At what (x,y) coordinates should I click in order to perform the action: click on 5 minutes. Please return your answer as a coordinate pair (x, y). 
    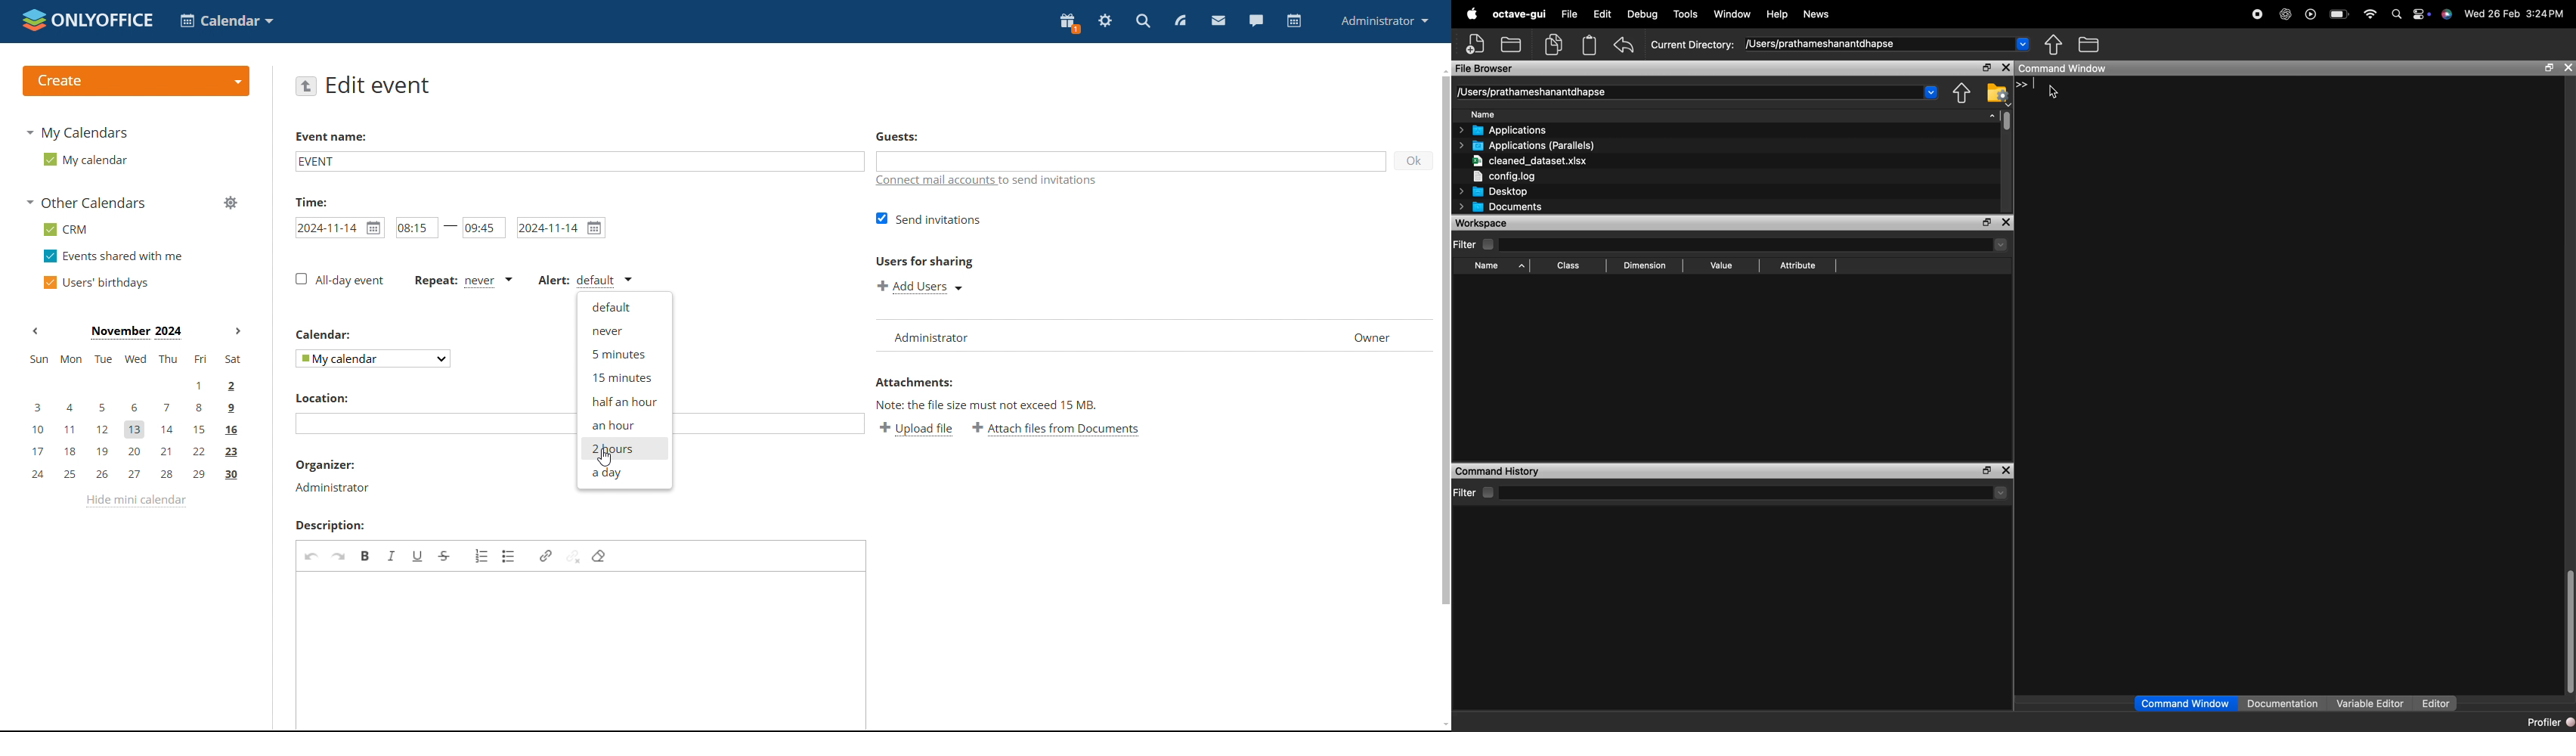
    Looking at the image, I should click on (624, 355).